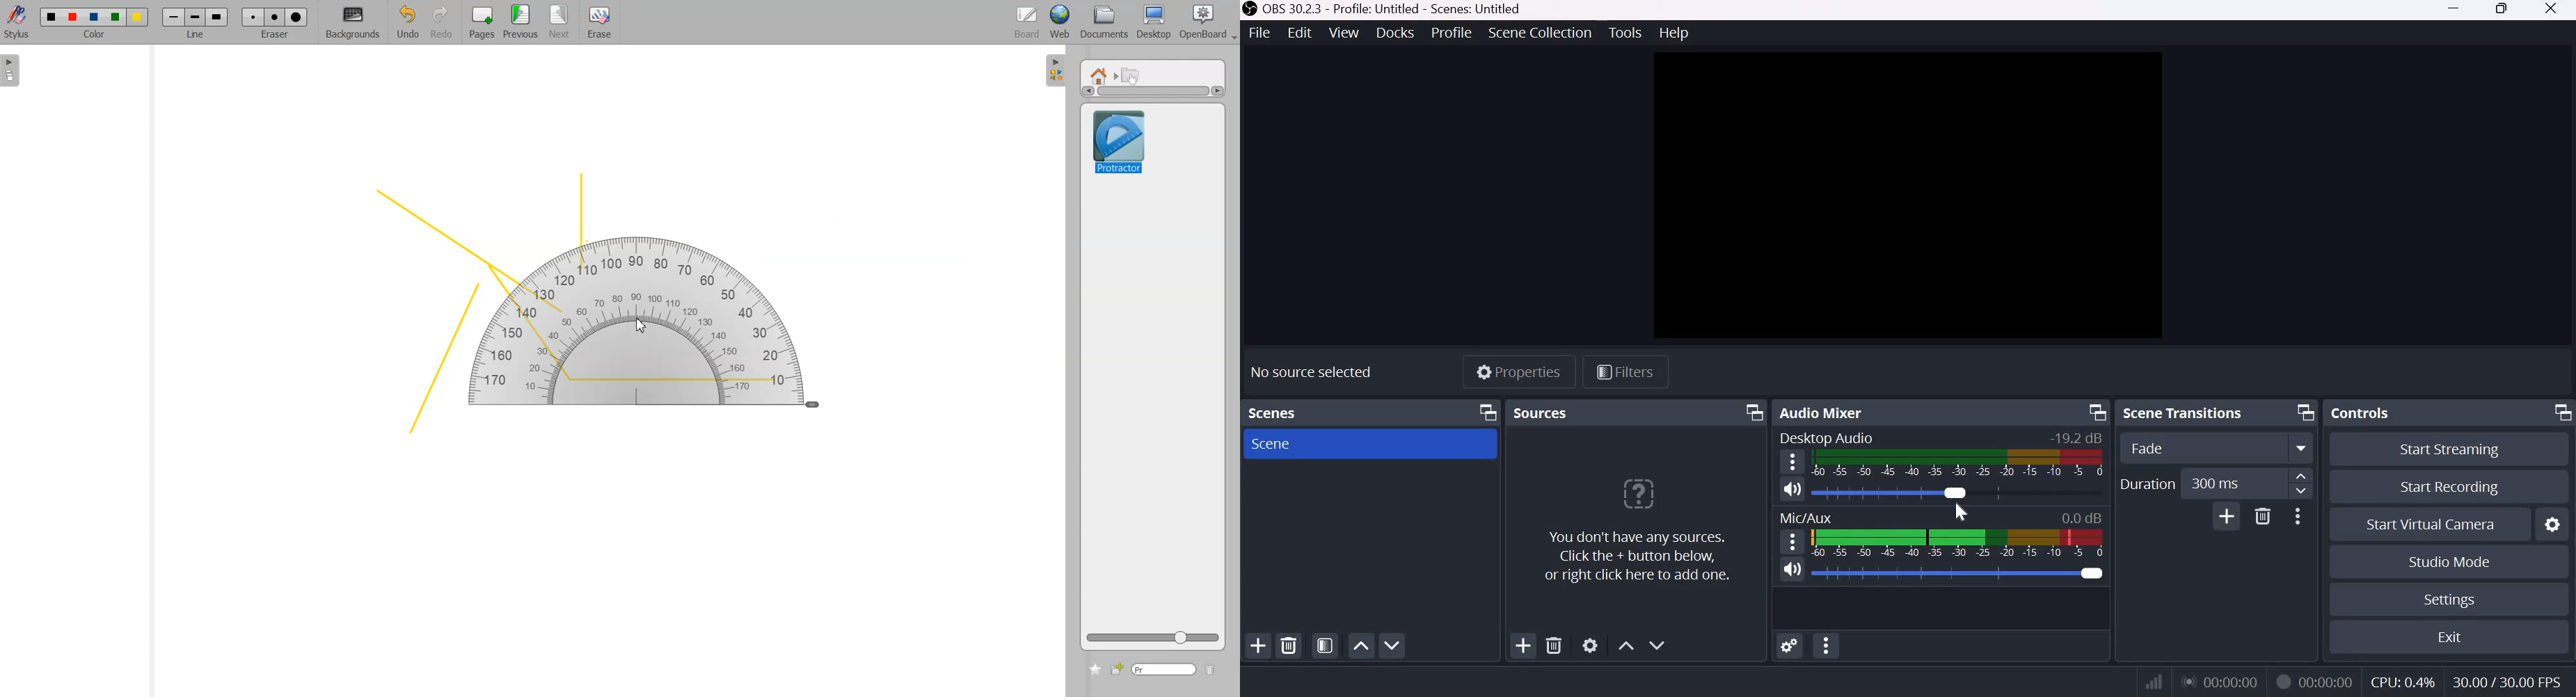 Image resolution: width=2576 pixels, height=700 pixels. I want to click on More Options, so click(2296, 517).